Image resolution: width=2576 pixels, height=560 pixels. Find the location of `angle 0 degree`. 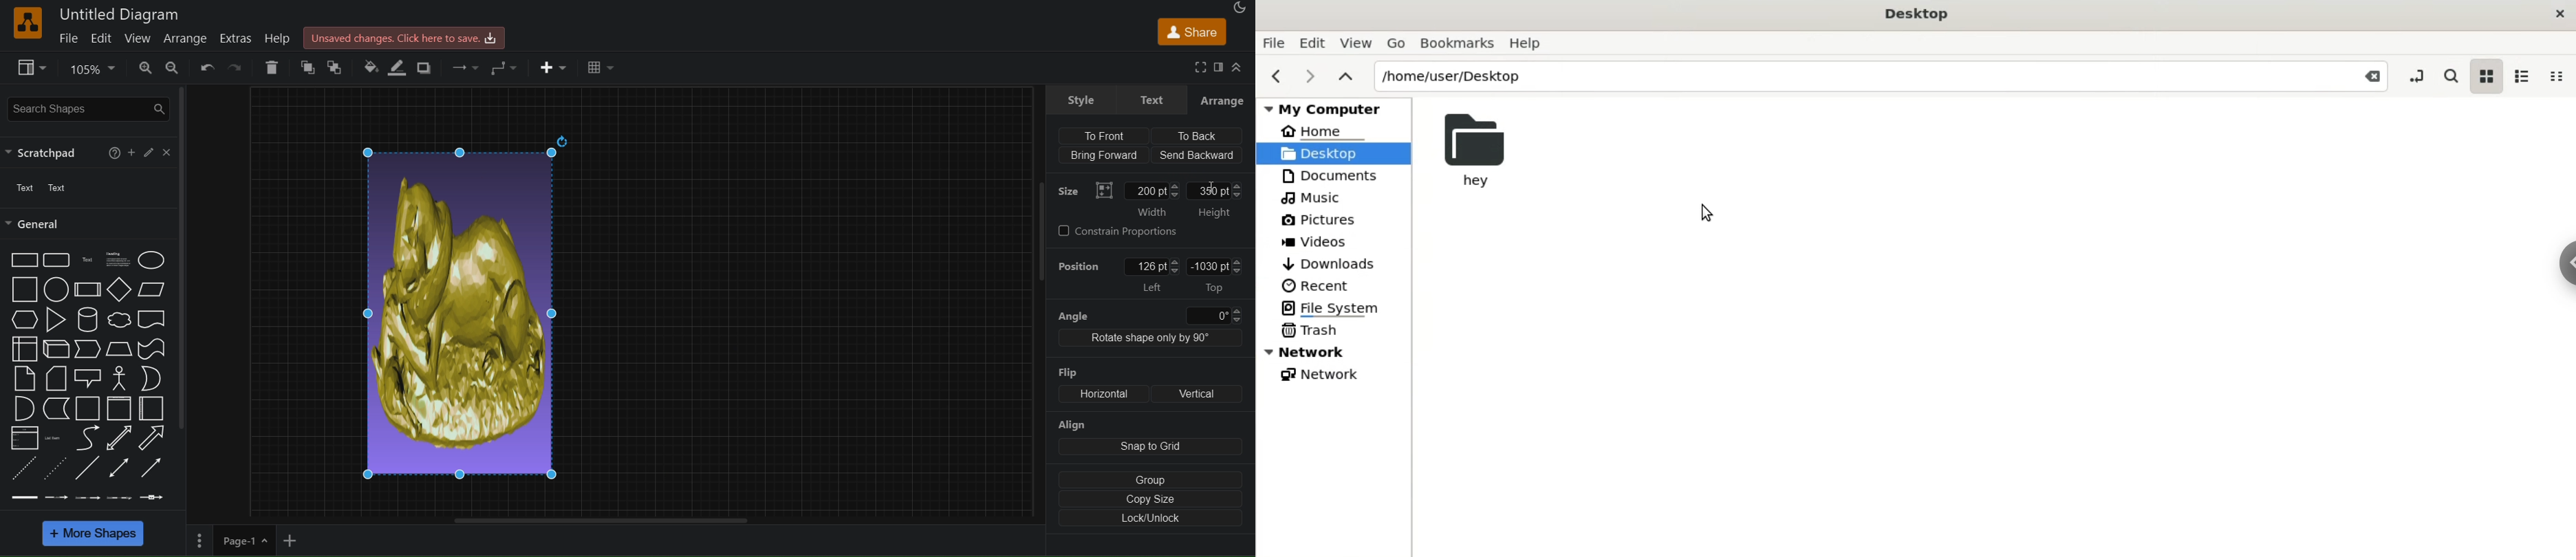

angle 0 degree is located at coordinates (1148, 314).